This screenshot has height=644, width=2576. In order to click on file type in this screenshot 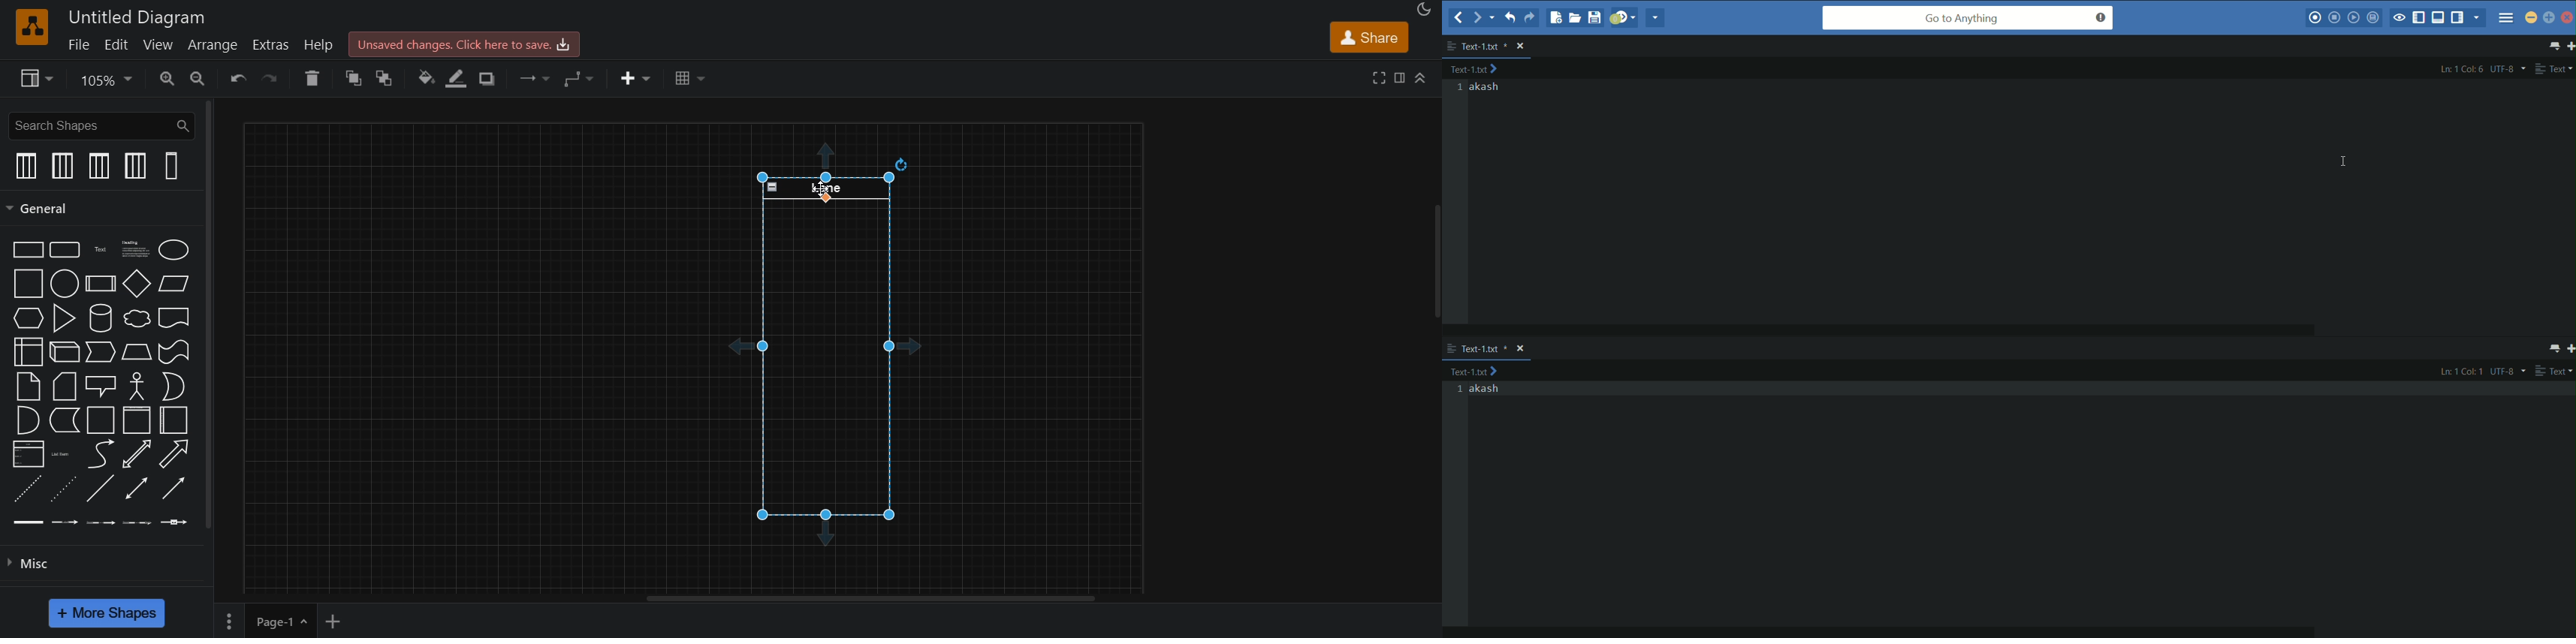, I will do `click(2556, 68)`.